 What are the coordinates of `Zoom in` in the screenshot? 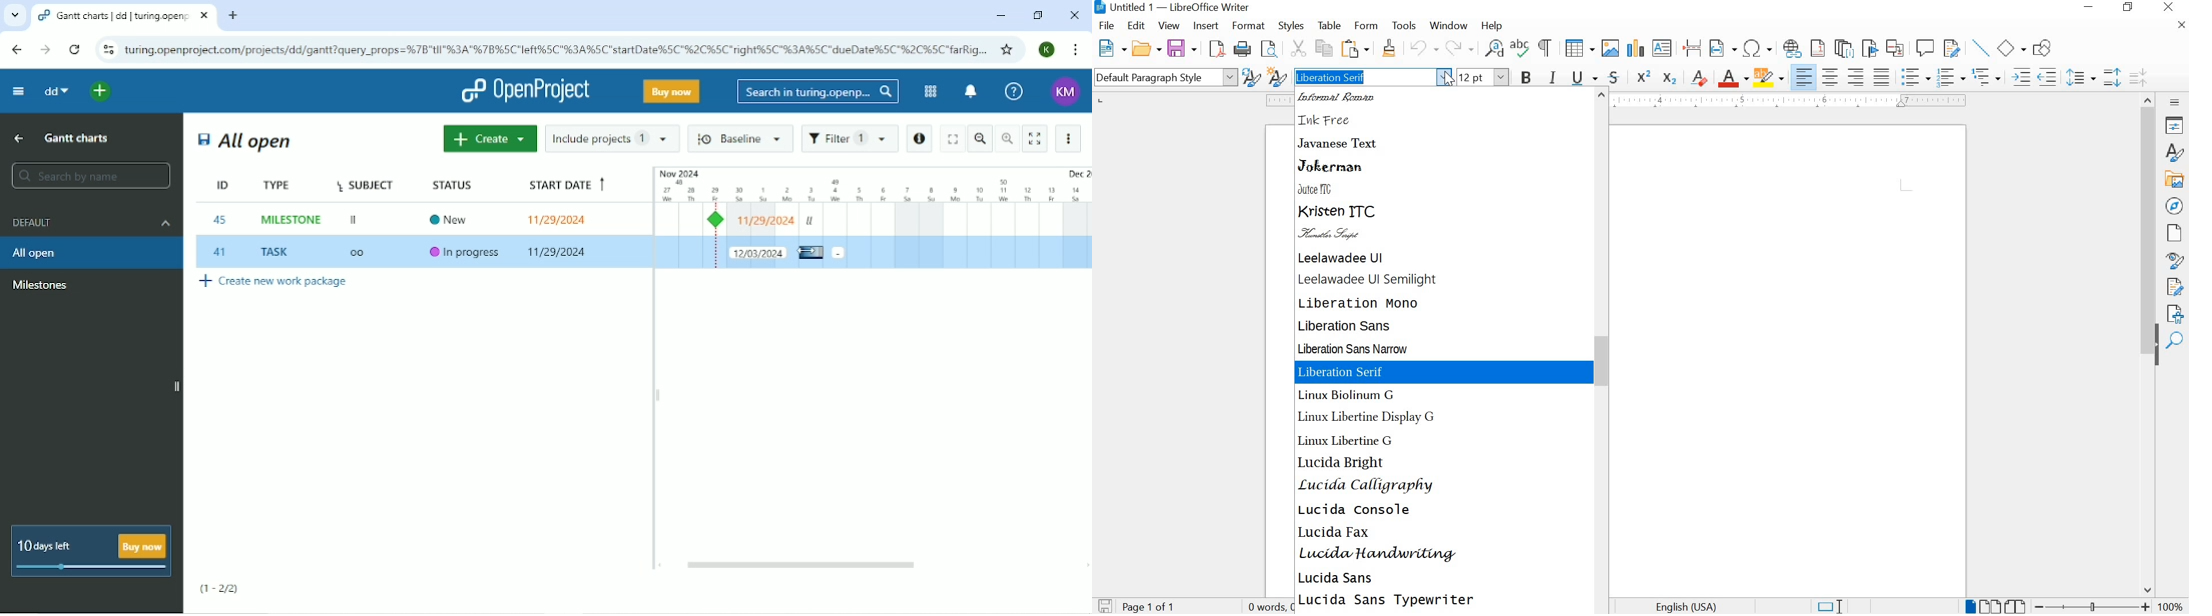 It's located at (1007, 138).